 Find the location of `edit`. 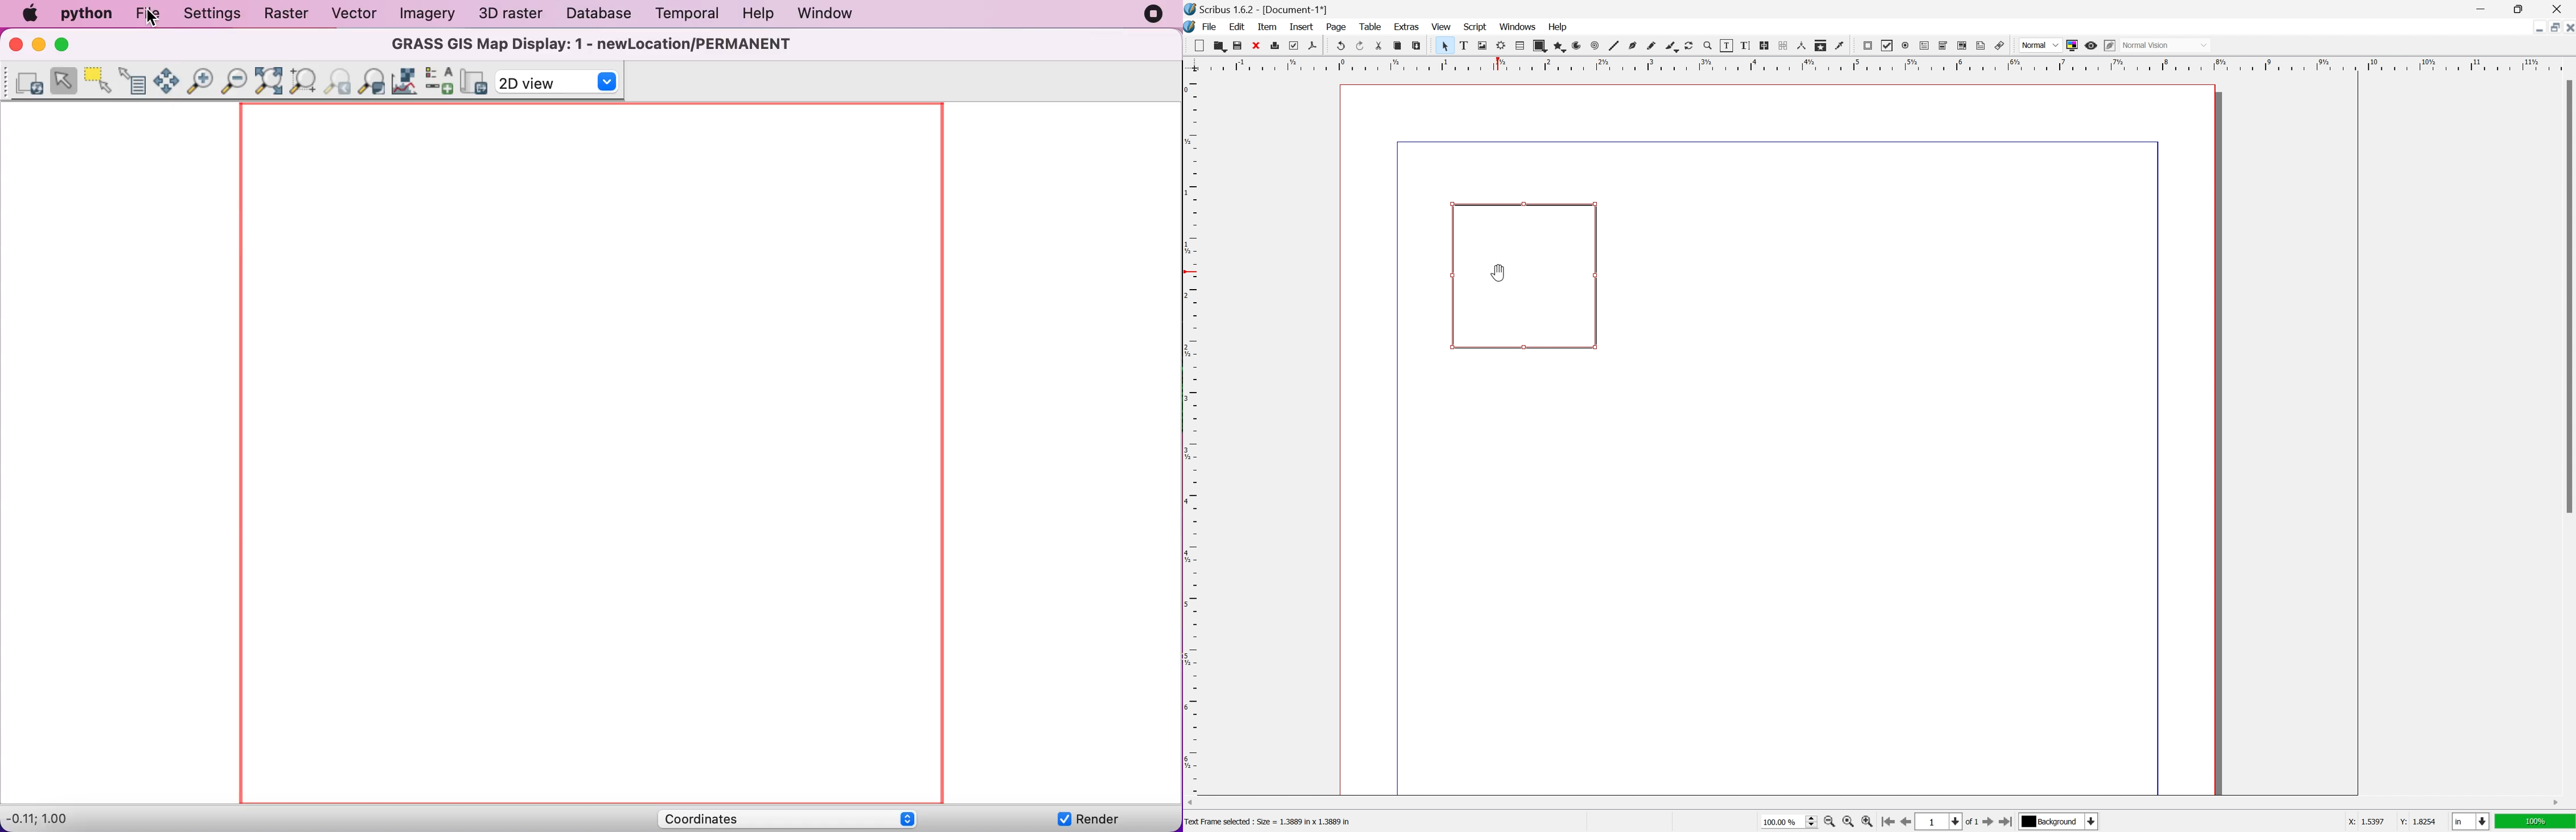

edit is located at coordinates (1237, 27).